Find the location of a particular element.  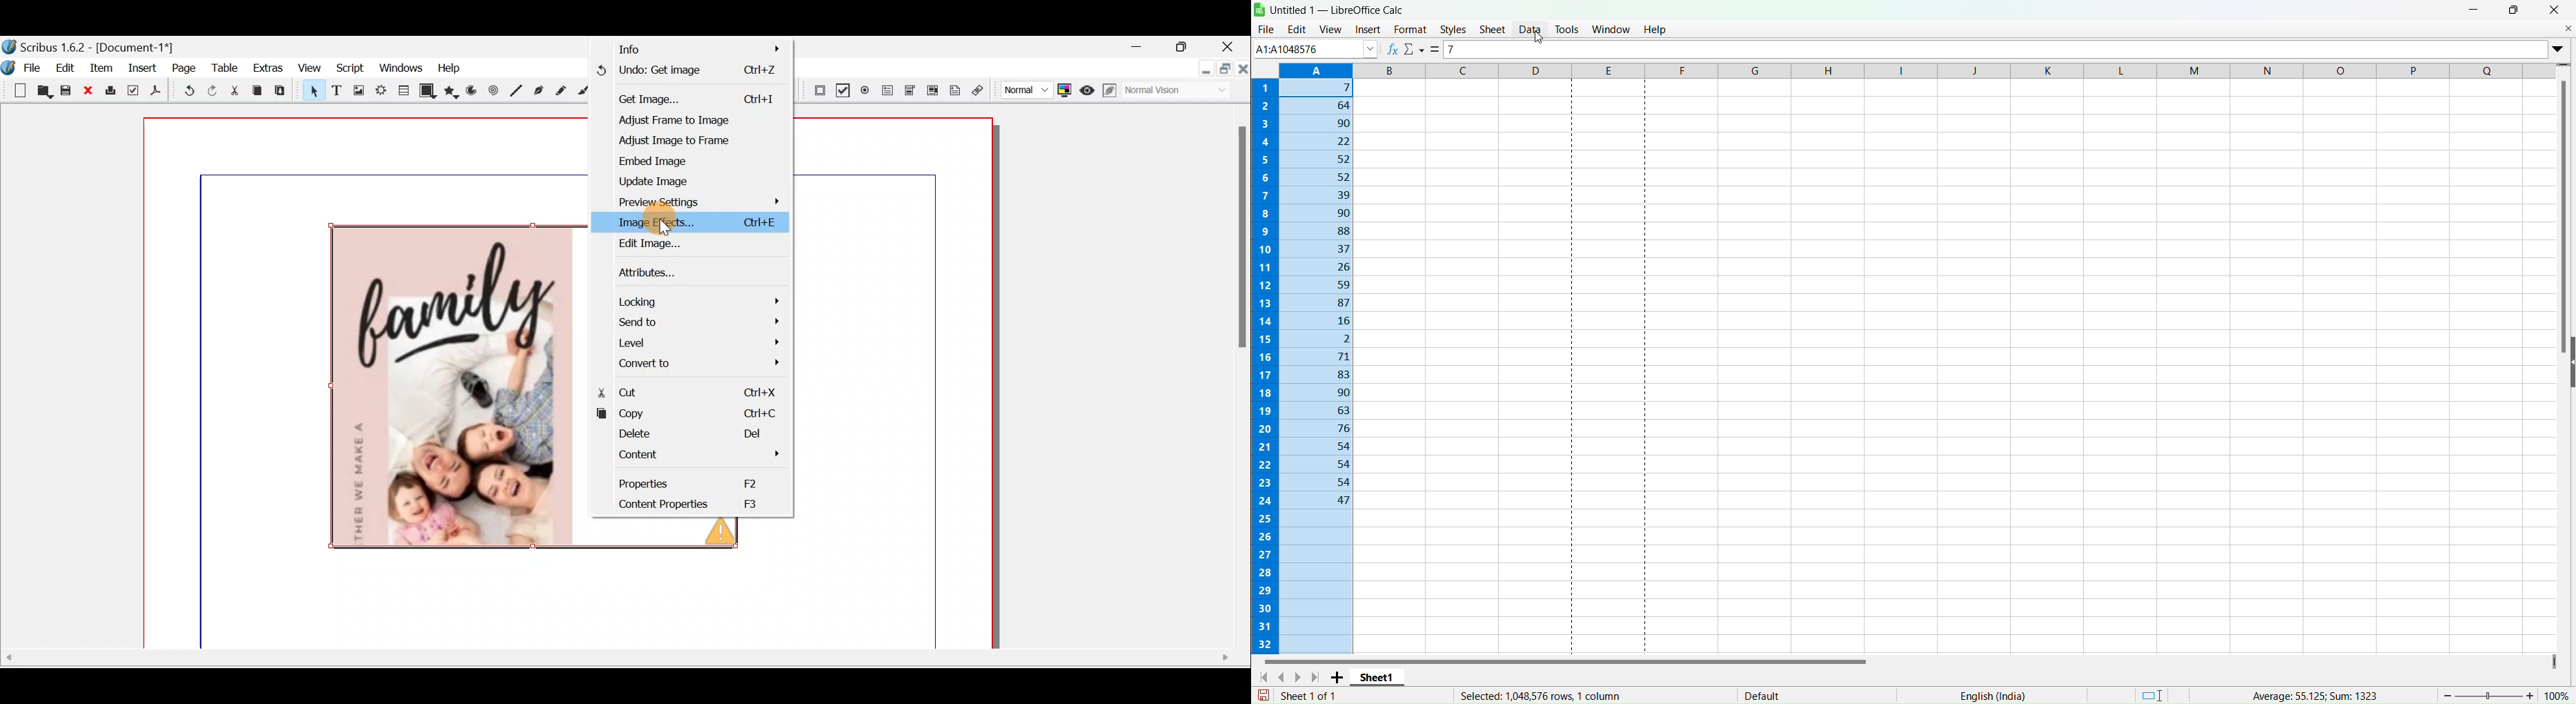

Save is located at coordinates (1264, 695).